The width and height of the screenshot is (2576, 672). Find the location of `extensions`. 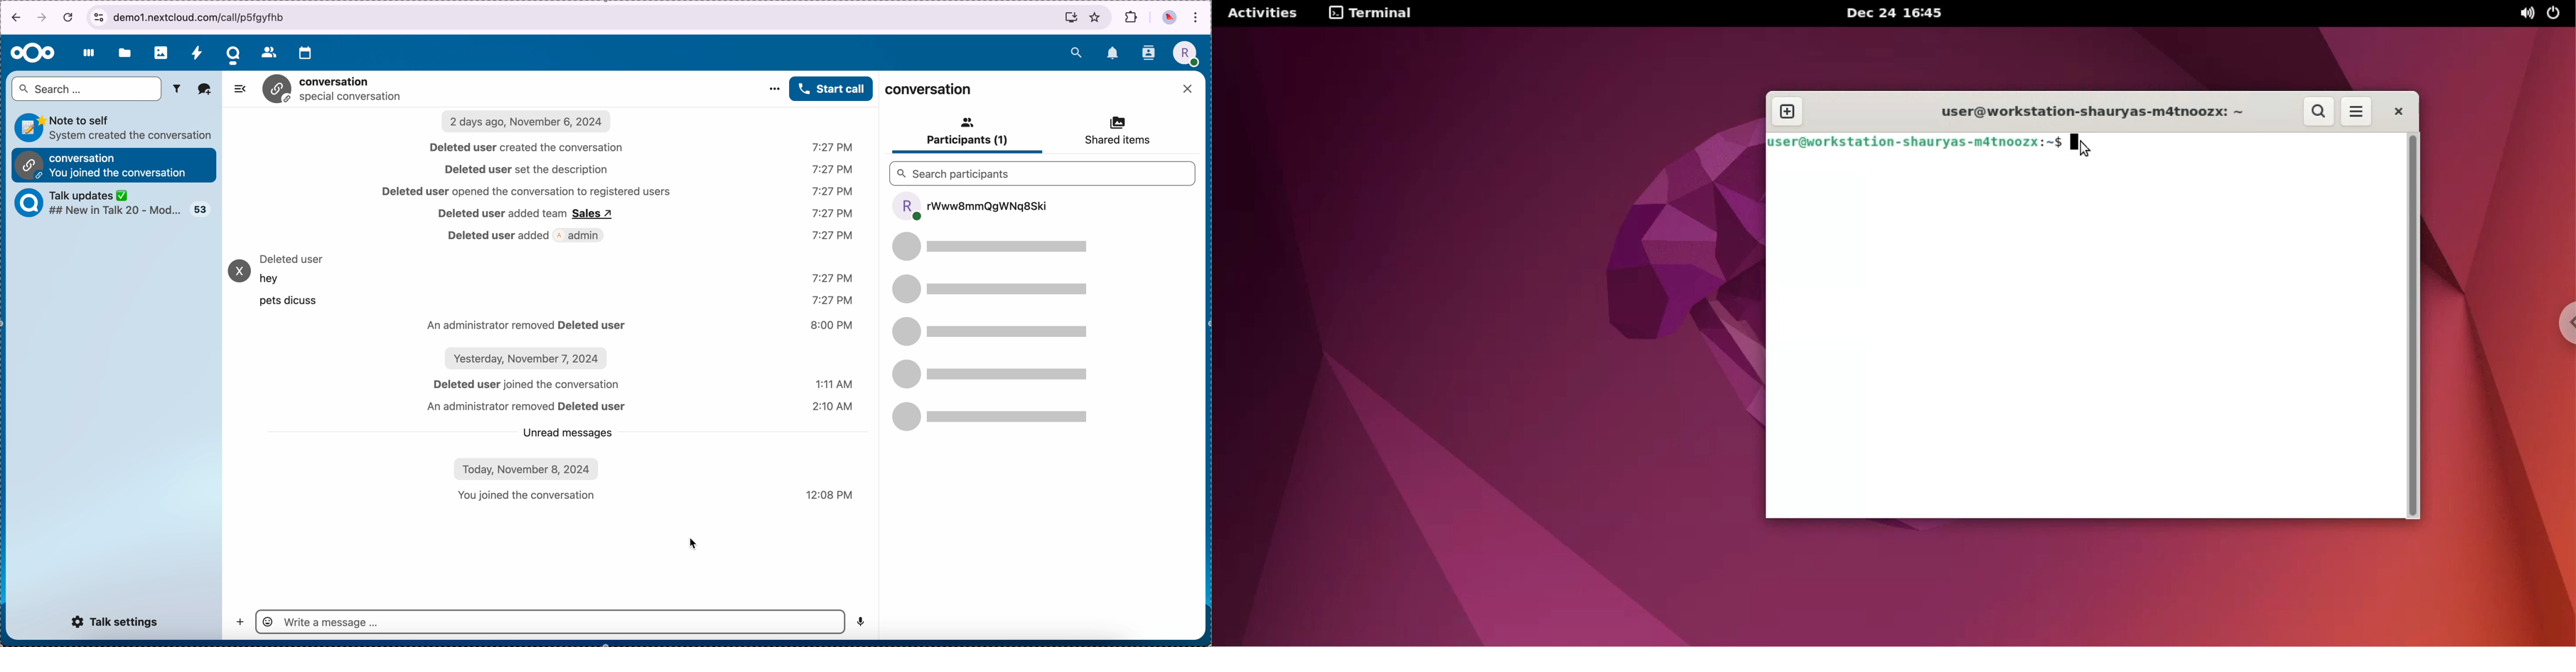

extensions is located at coordinates (1131, 14).